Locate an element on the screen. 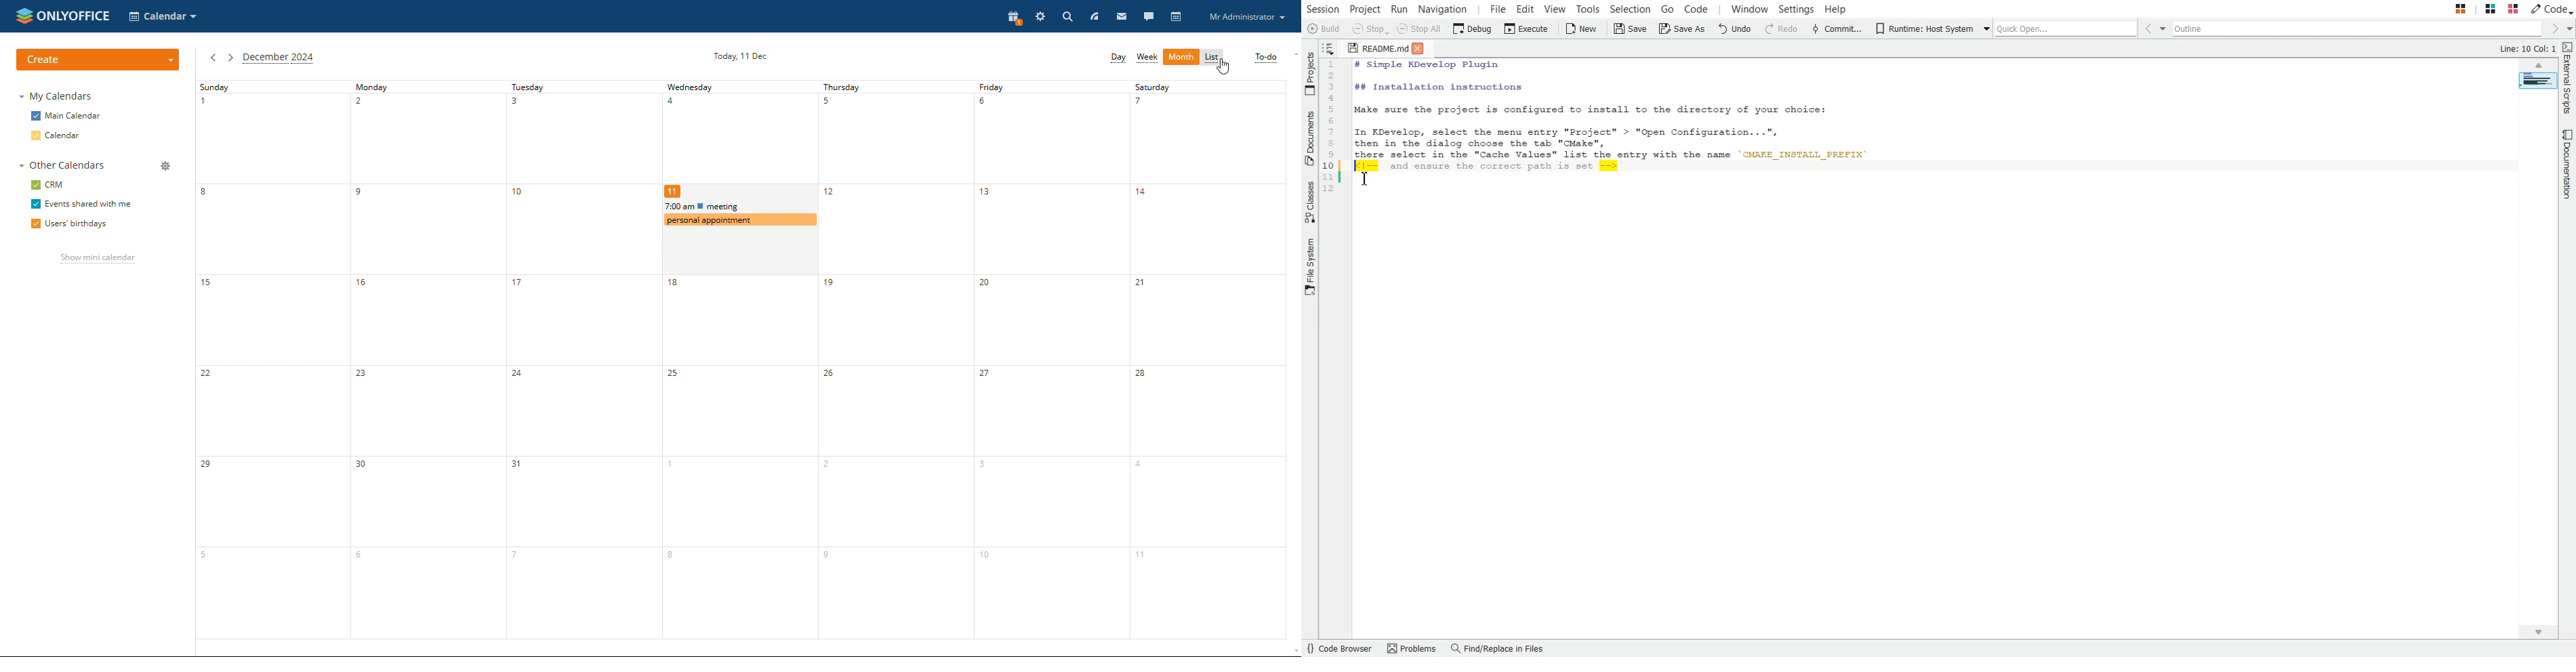 The width and height of the screenshot is (2576, 672). Go is located at coordinates (1667, 8).